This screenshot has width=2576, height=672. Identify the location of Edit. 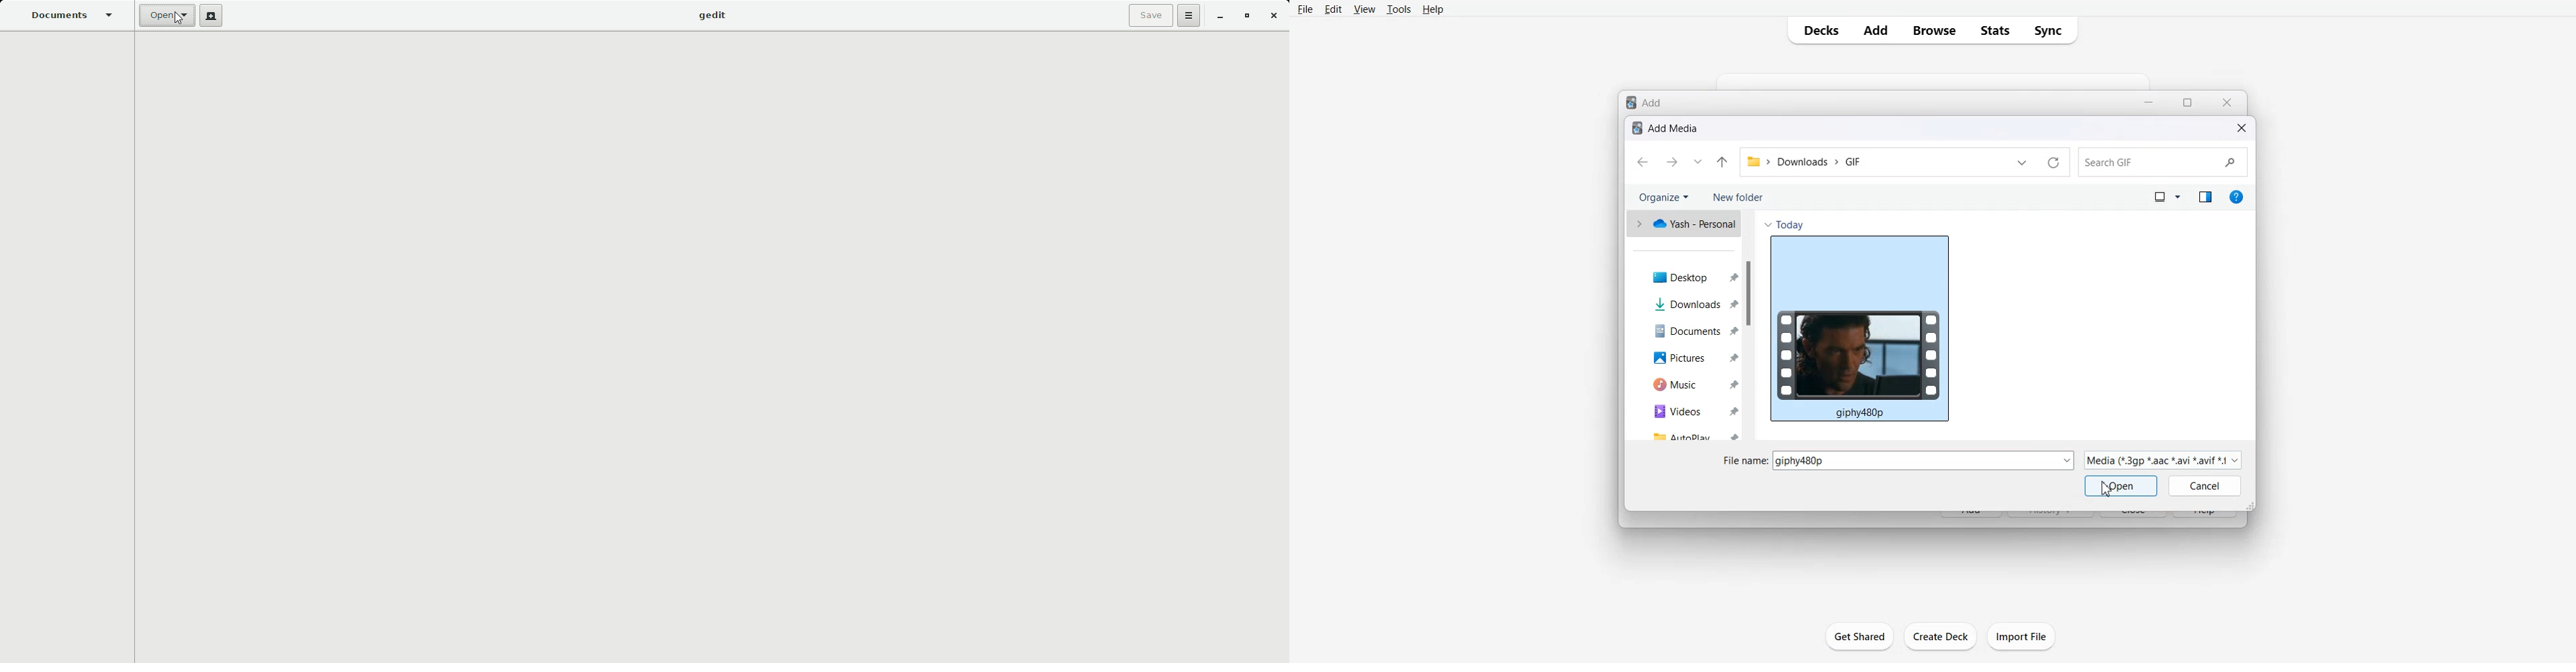
(1334, 9).